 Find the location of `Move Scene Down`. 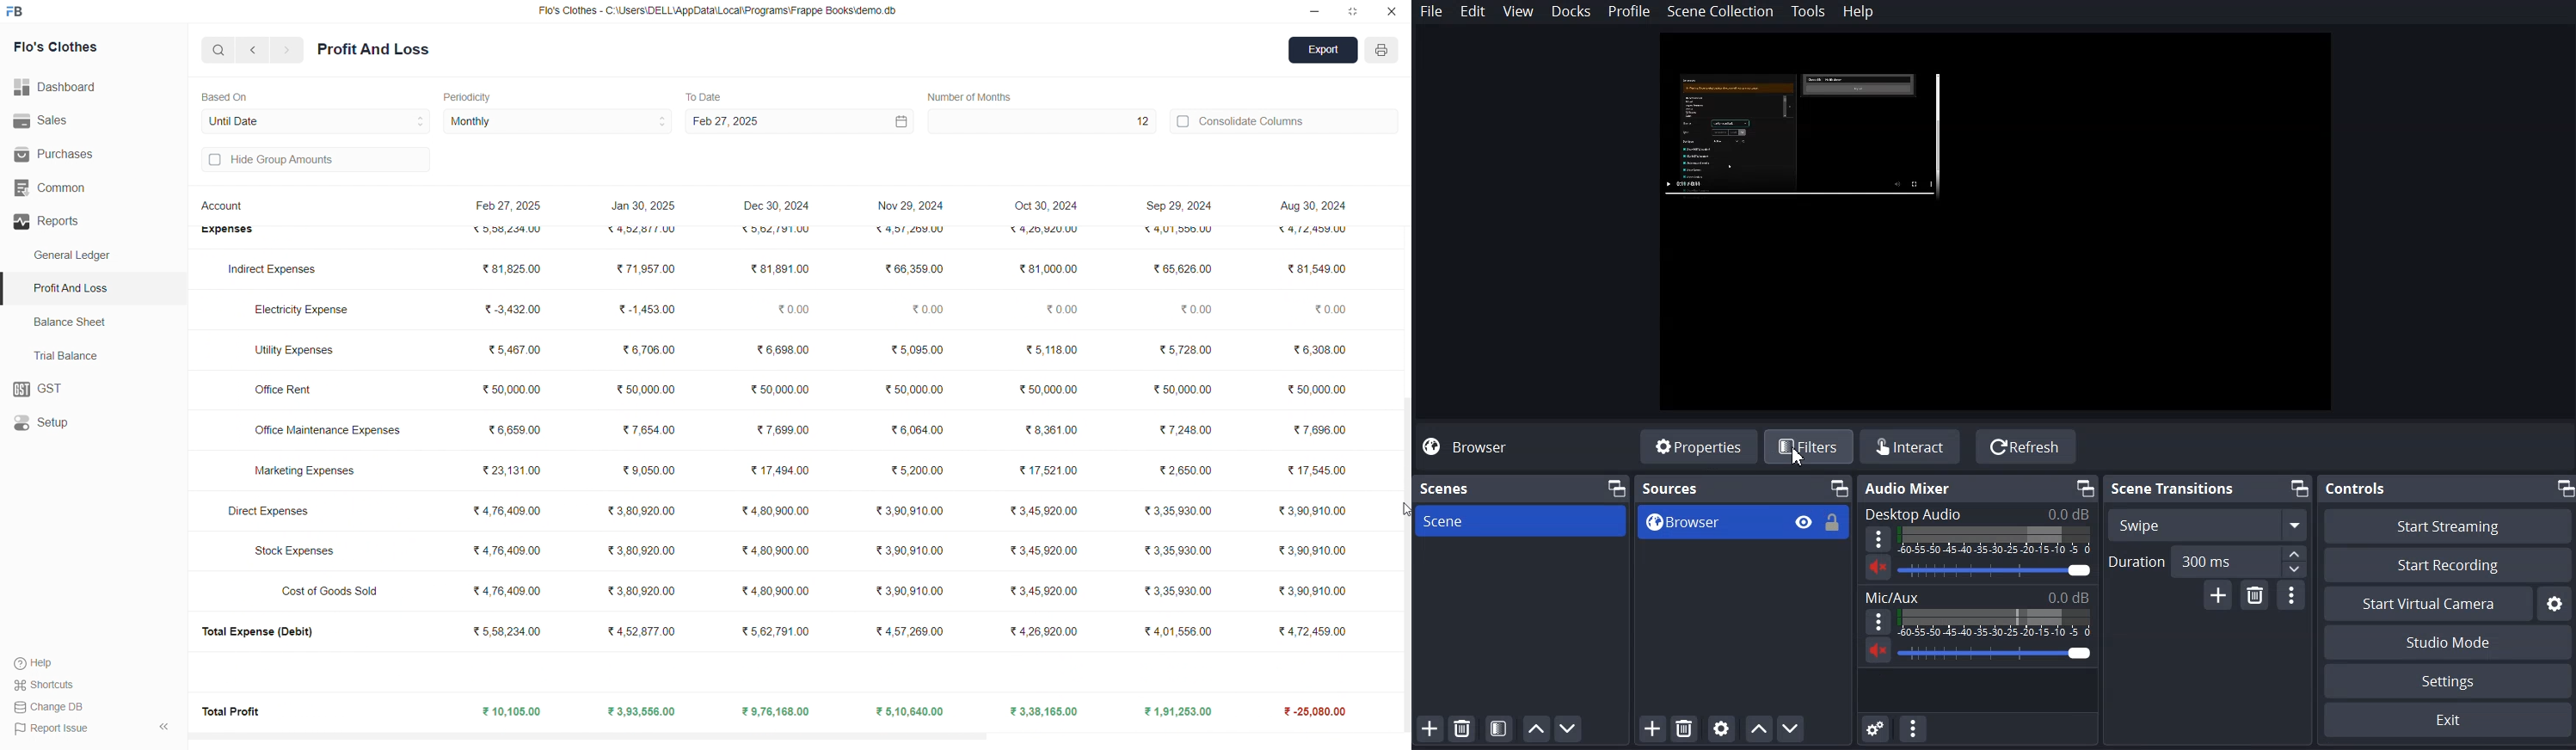

Move Scene Down is located at coordinates (1568, 728).